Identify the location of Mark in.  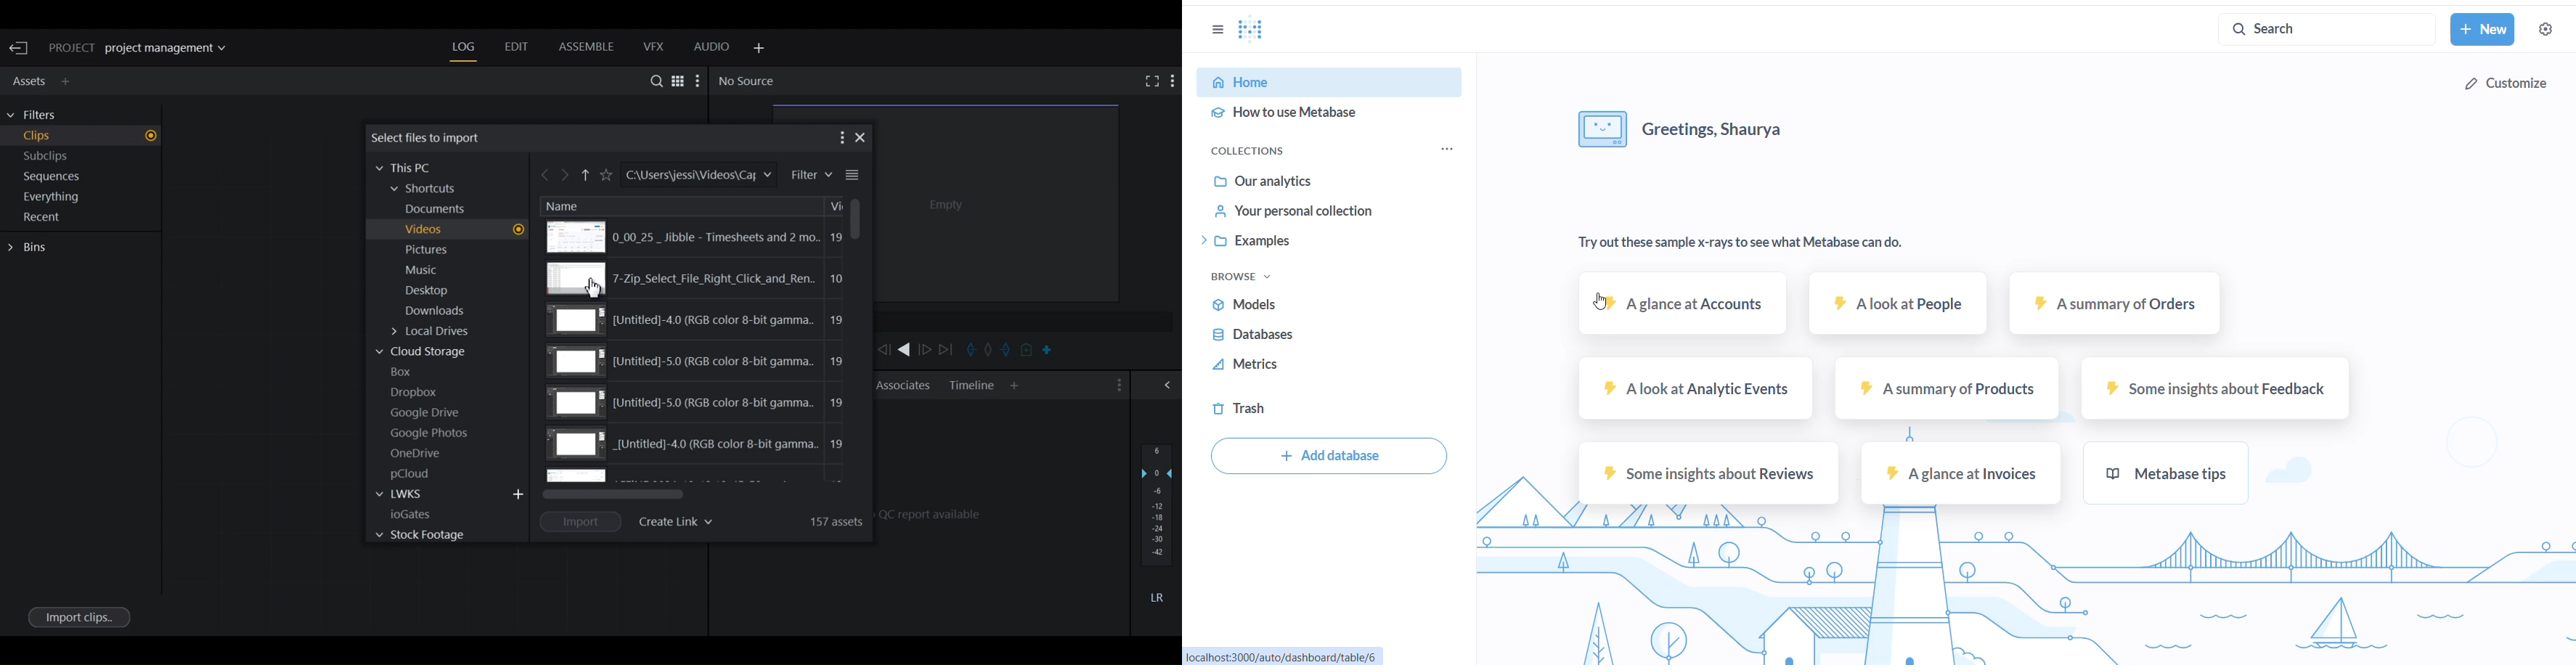
(969, 349).